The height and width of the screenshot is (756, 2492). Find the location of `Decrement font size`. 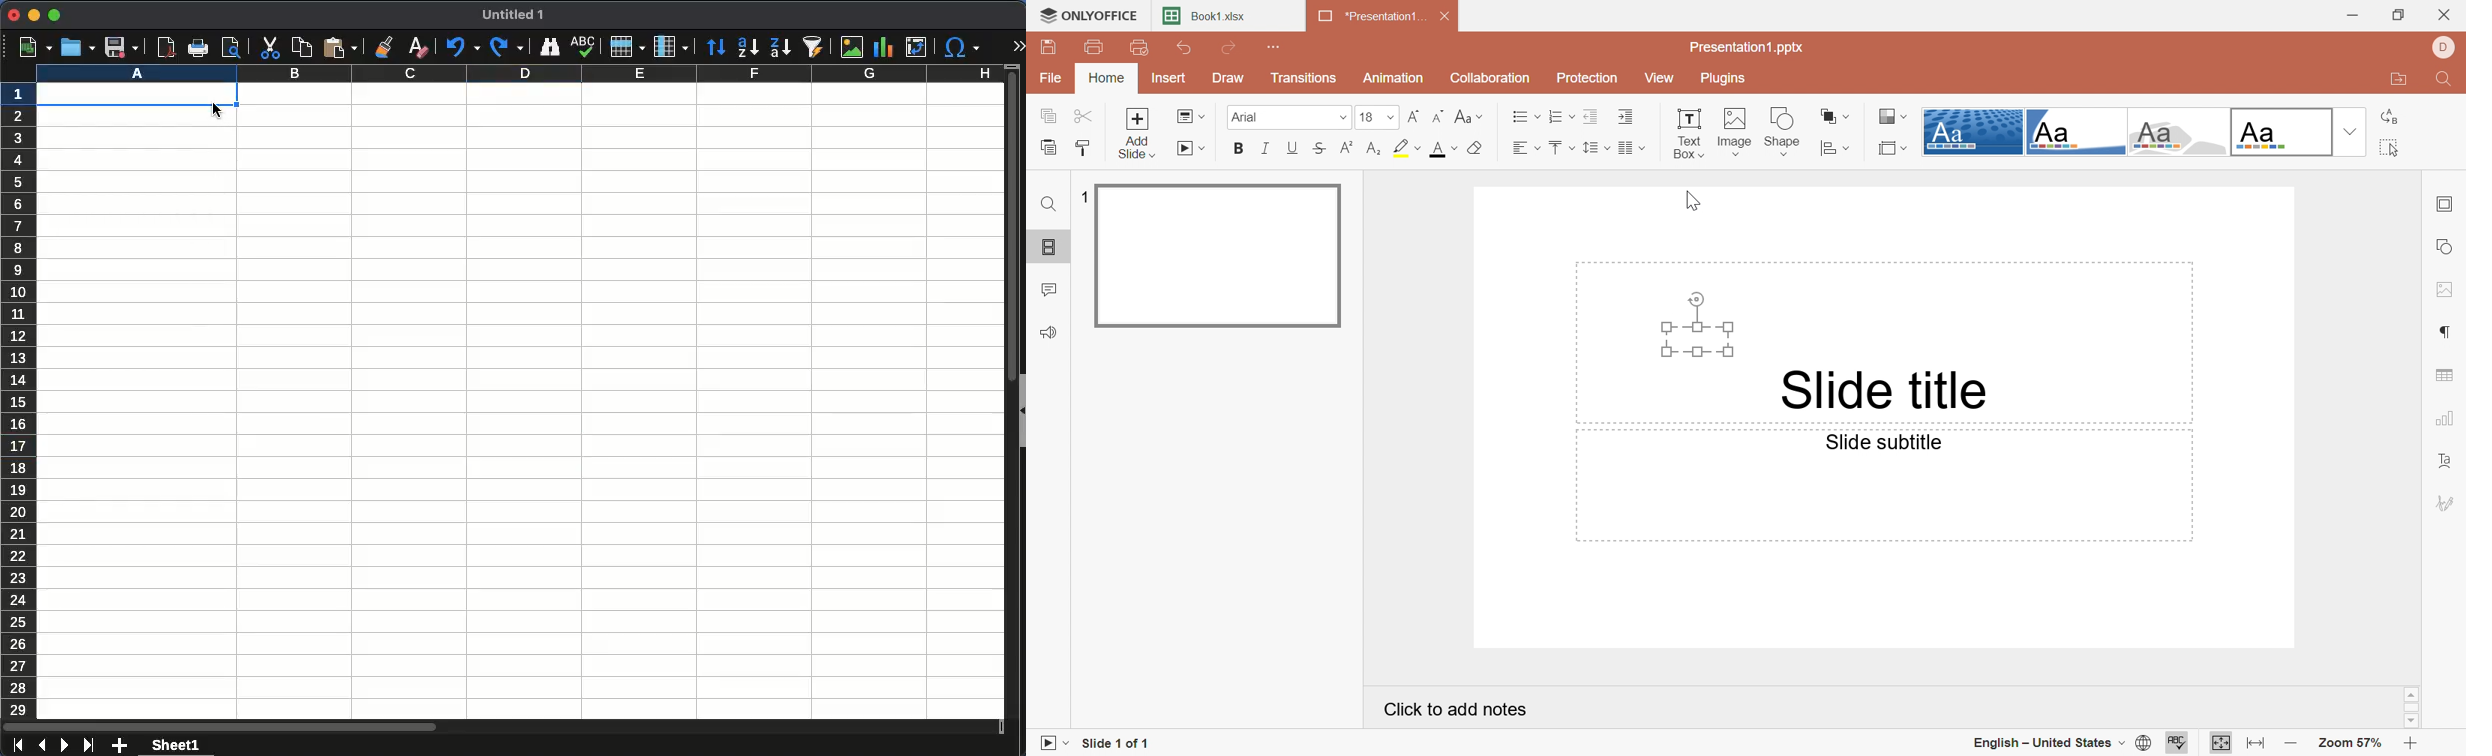

Decrement font size is located at coordinates (1438, 116).